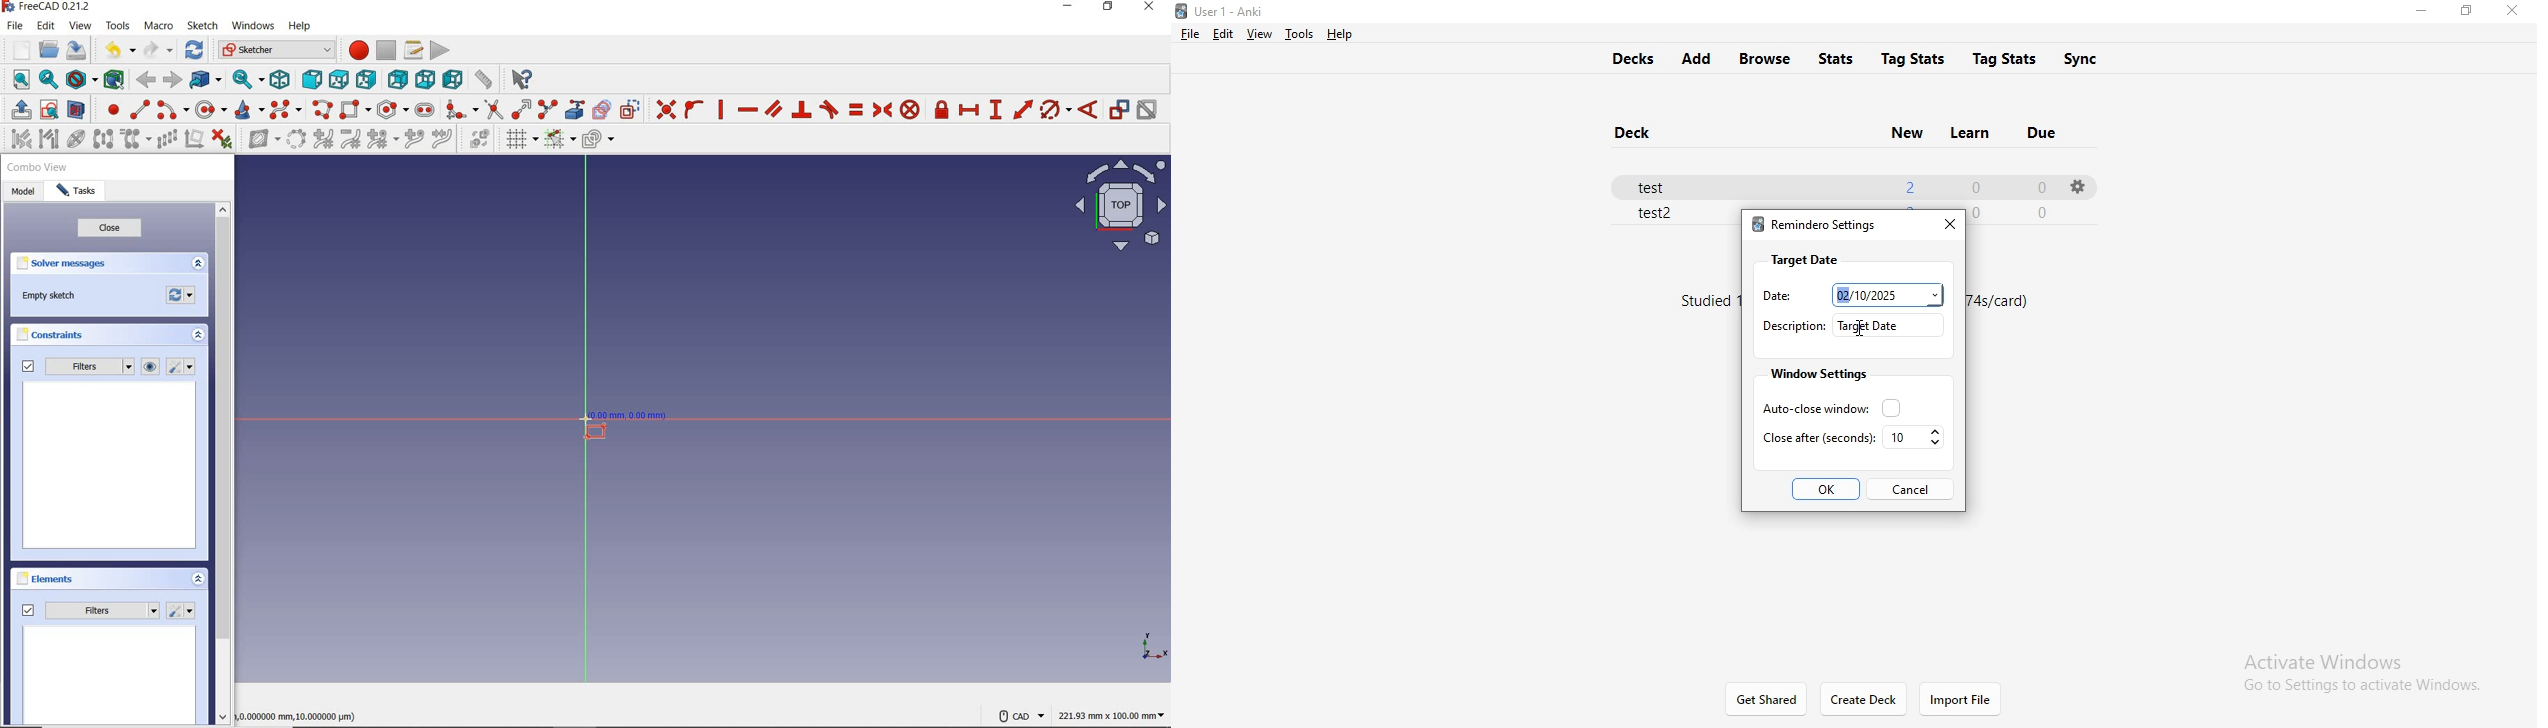  I want to click on bottom, so click(425, 79).